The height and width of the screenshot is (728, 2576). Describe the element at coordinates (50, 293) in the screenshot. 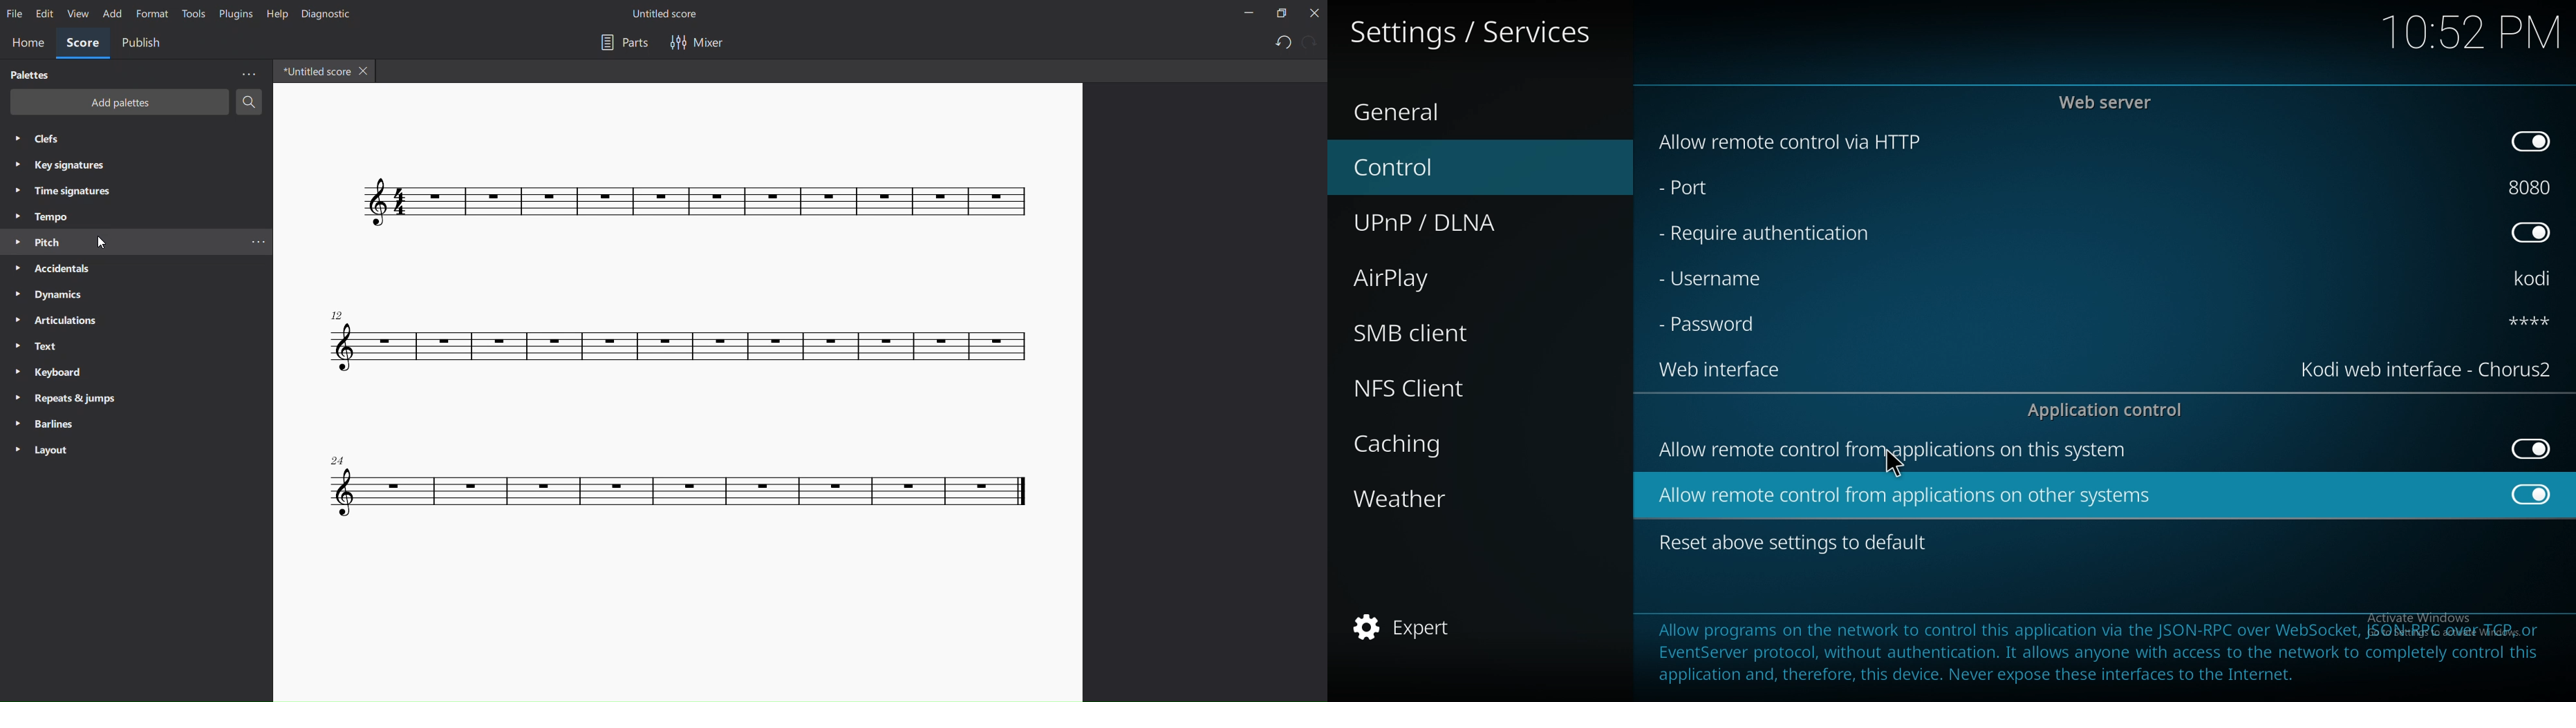

I see `dynamics` at that location.